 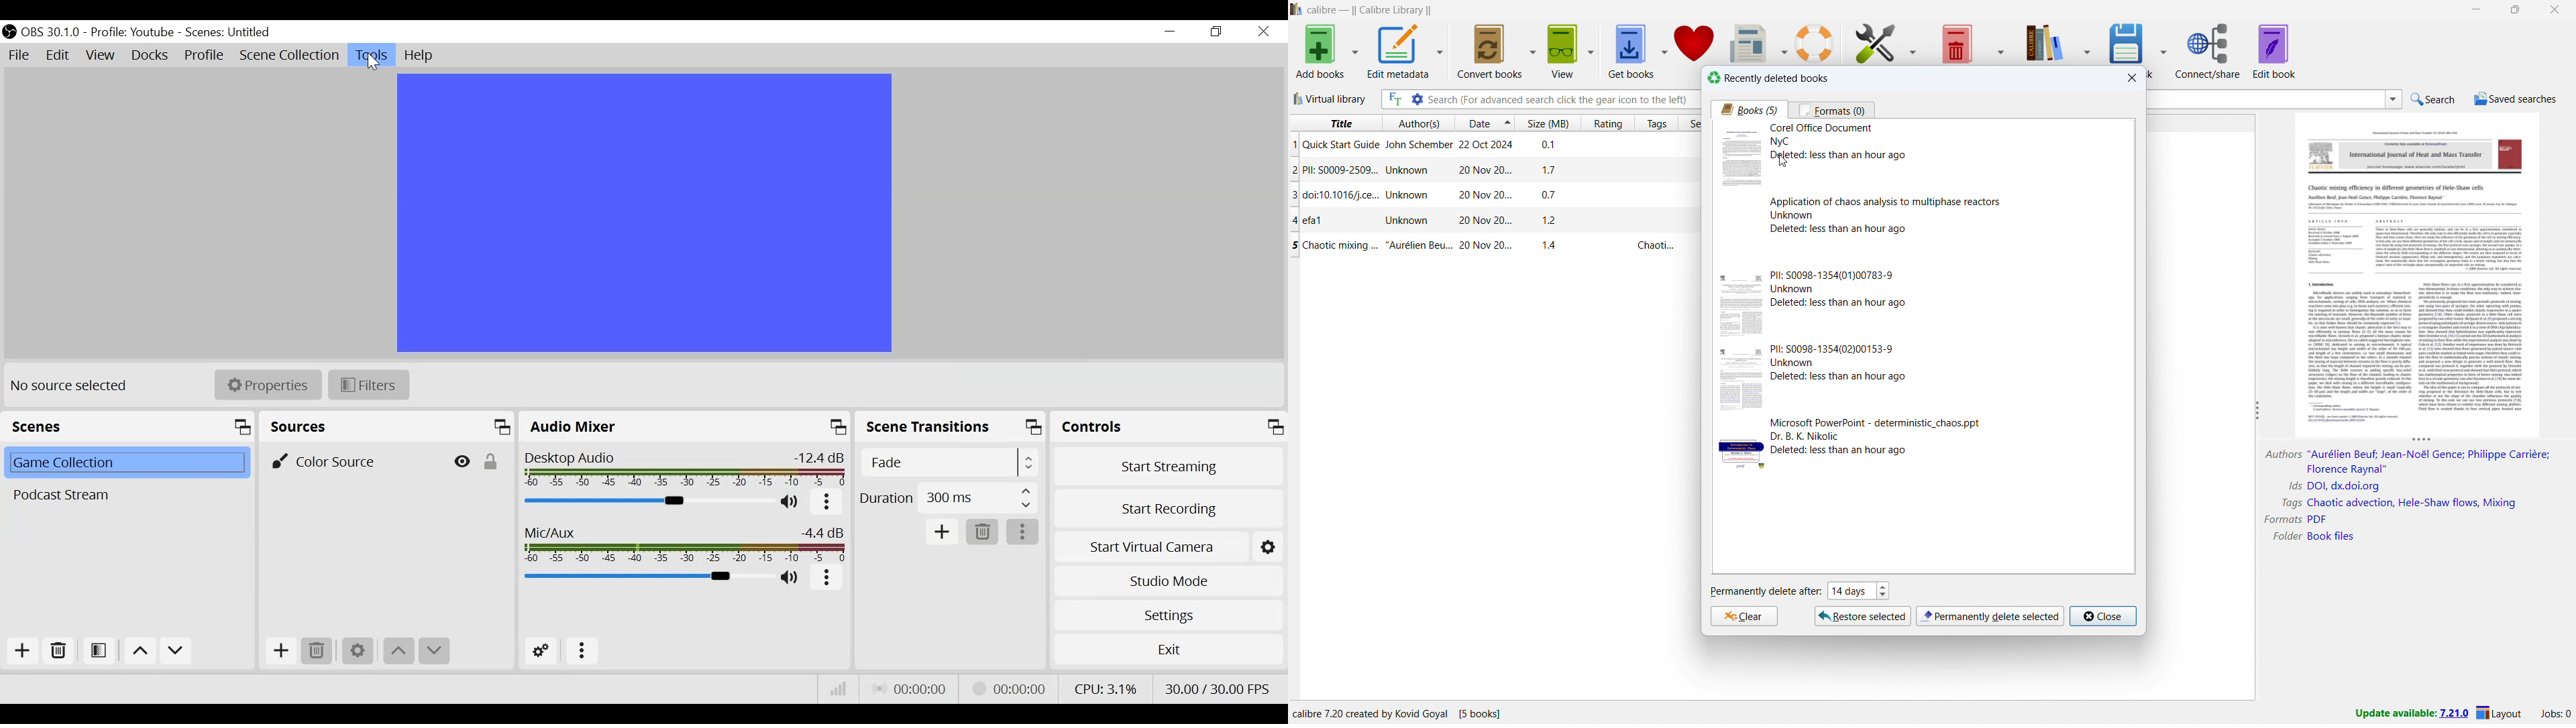 I want to click on maximize , so click(x=2515, y=9).